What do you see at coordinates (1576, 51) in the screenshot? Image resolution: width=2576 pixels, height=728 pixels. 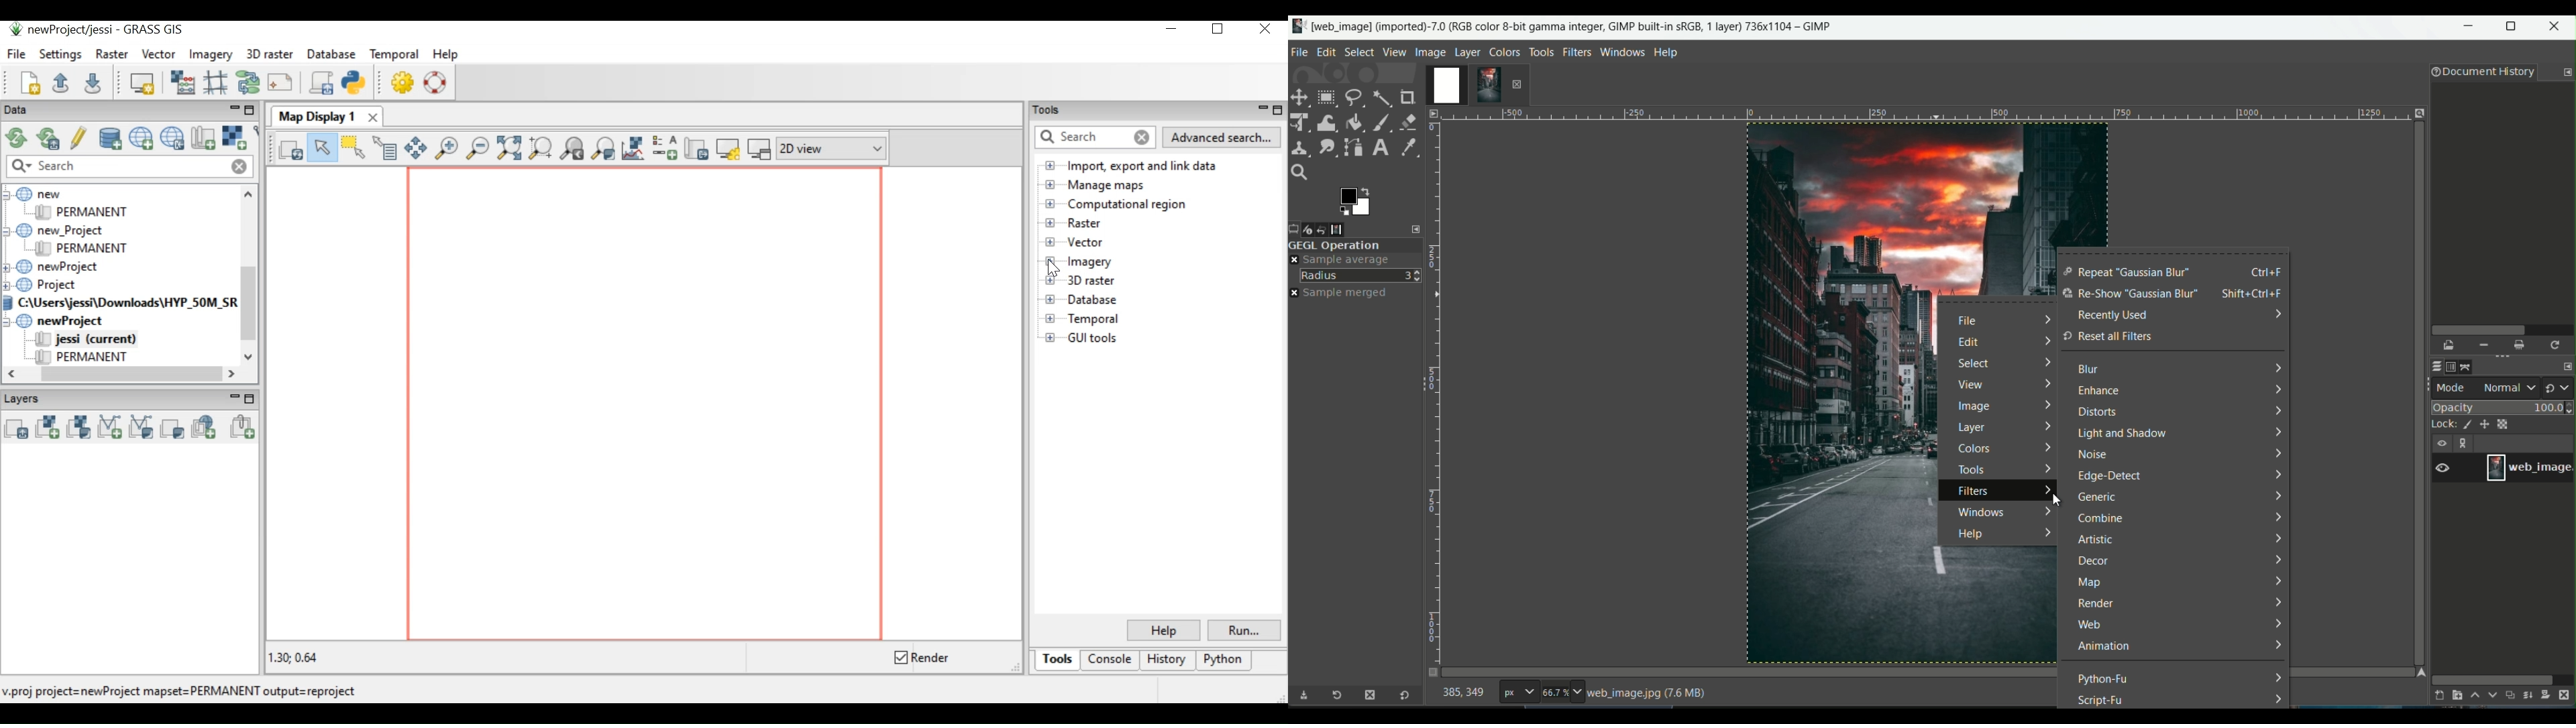 I see `filter tab` at bounding box center [1576, 51].